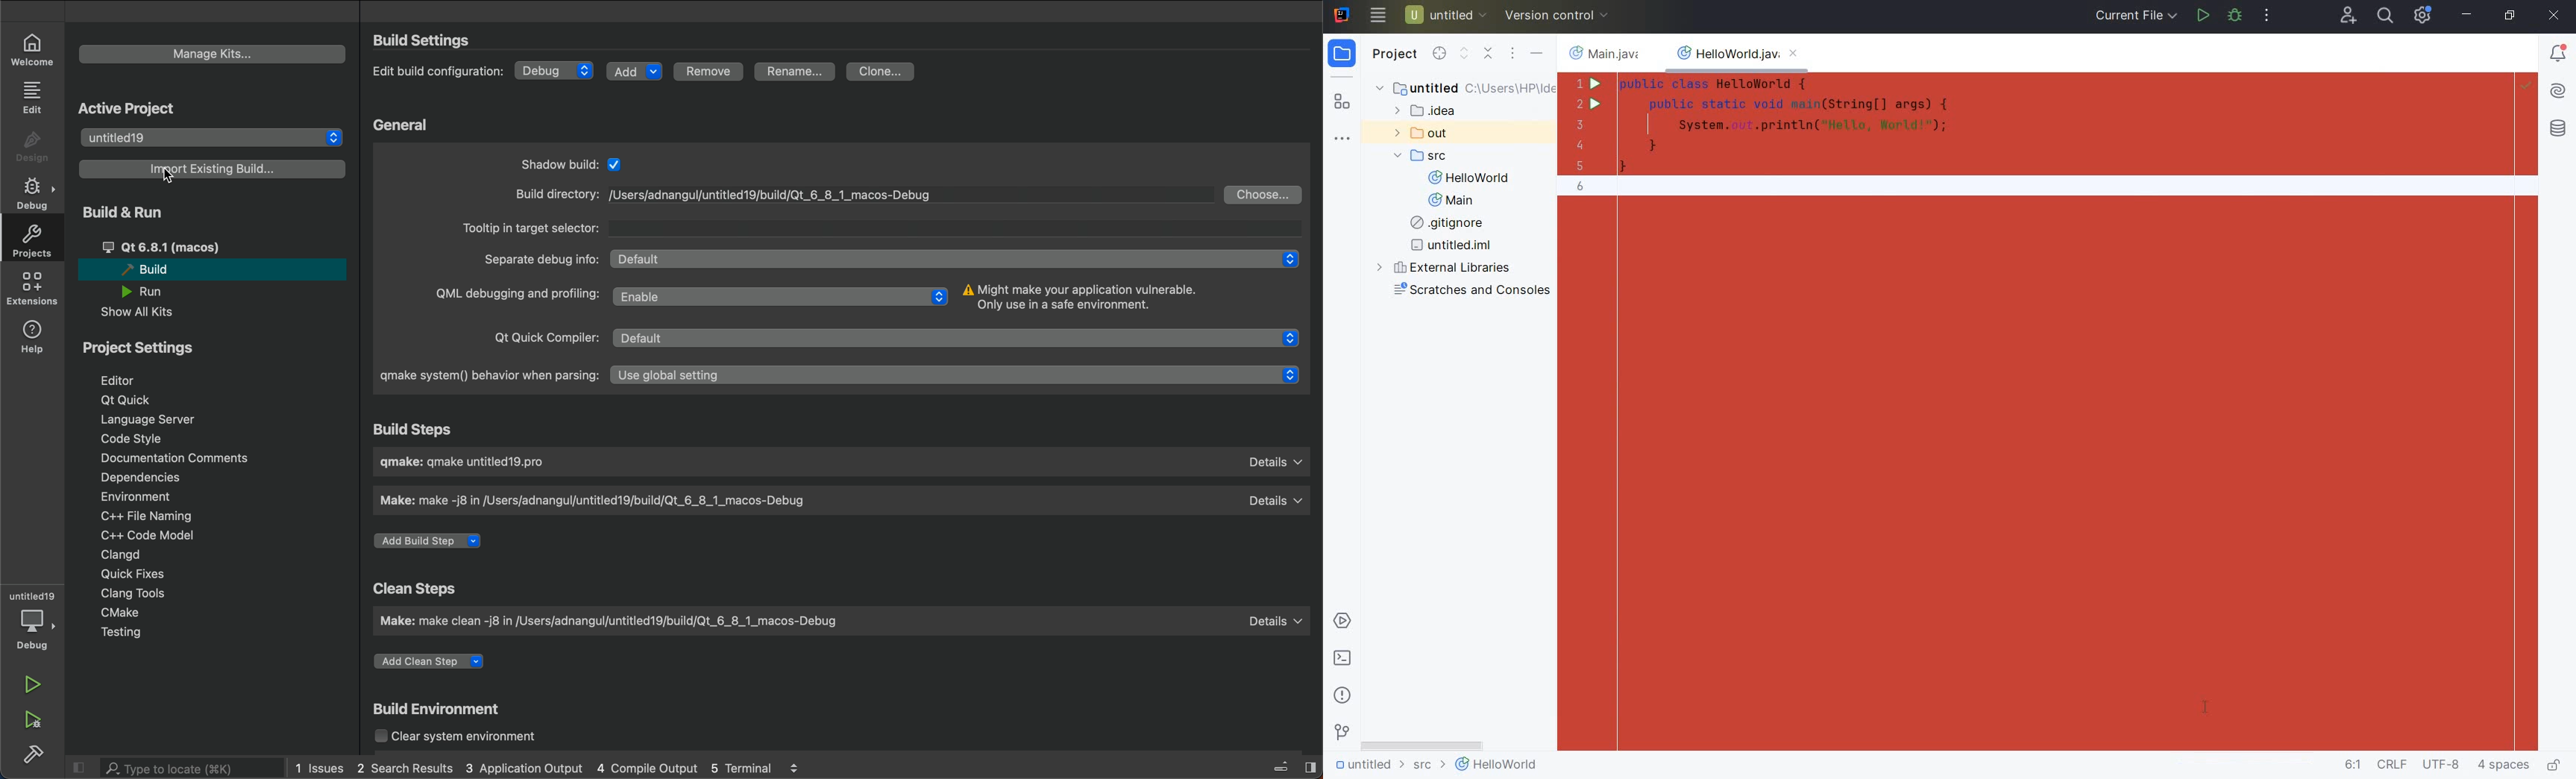 This screenshot has height=784, width=2576. What do you see at coordinates (884, 72) in the screenshot?
I see `clone` at bounding box center [884, 72].